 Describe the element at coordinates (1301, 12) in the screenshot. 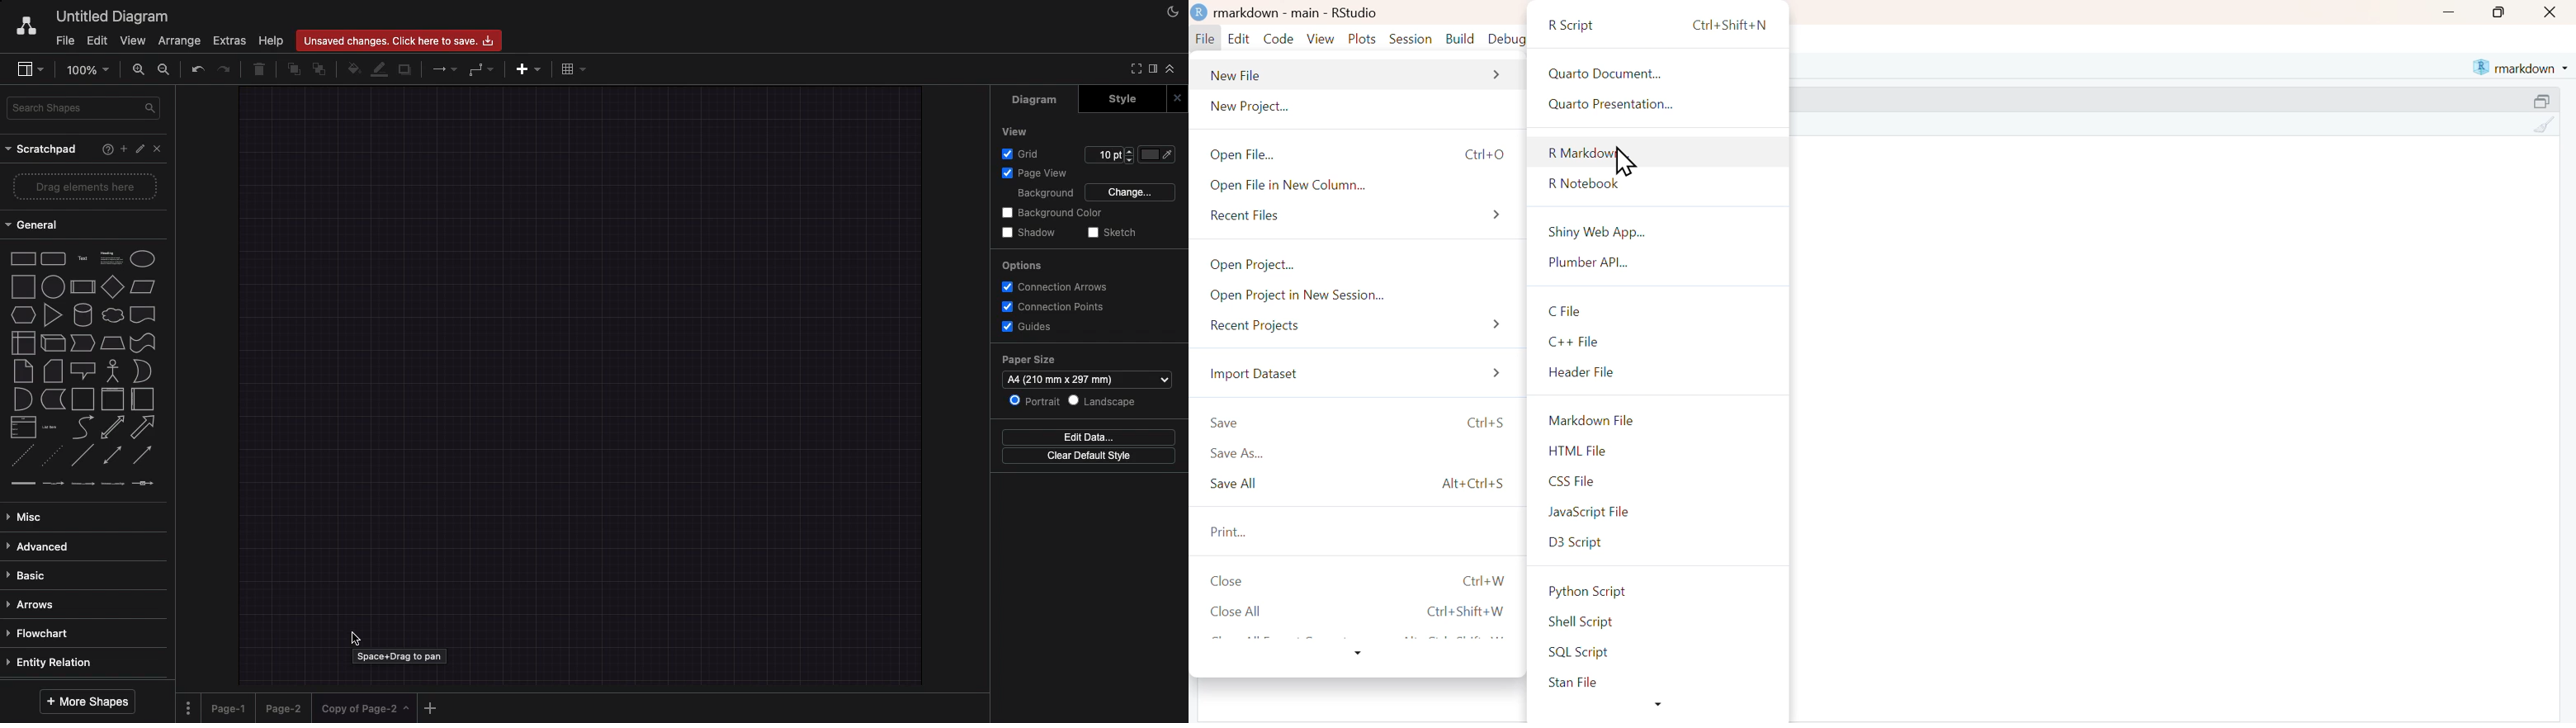

I see `Rmarkdown - main - RStudio` at that location.